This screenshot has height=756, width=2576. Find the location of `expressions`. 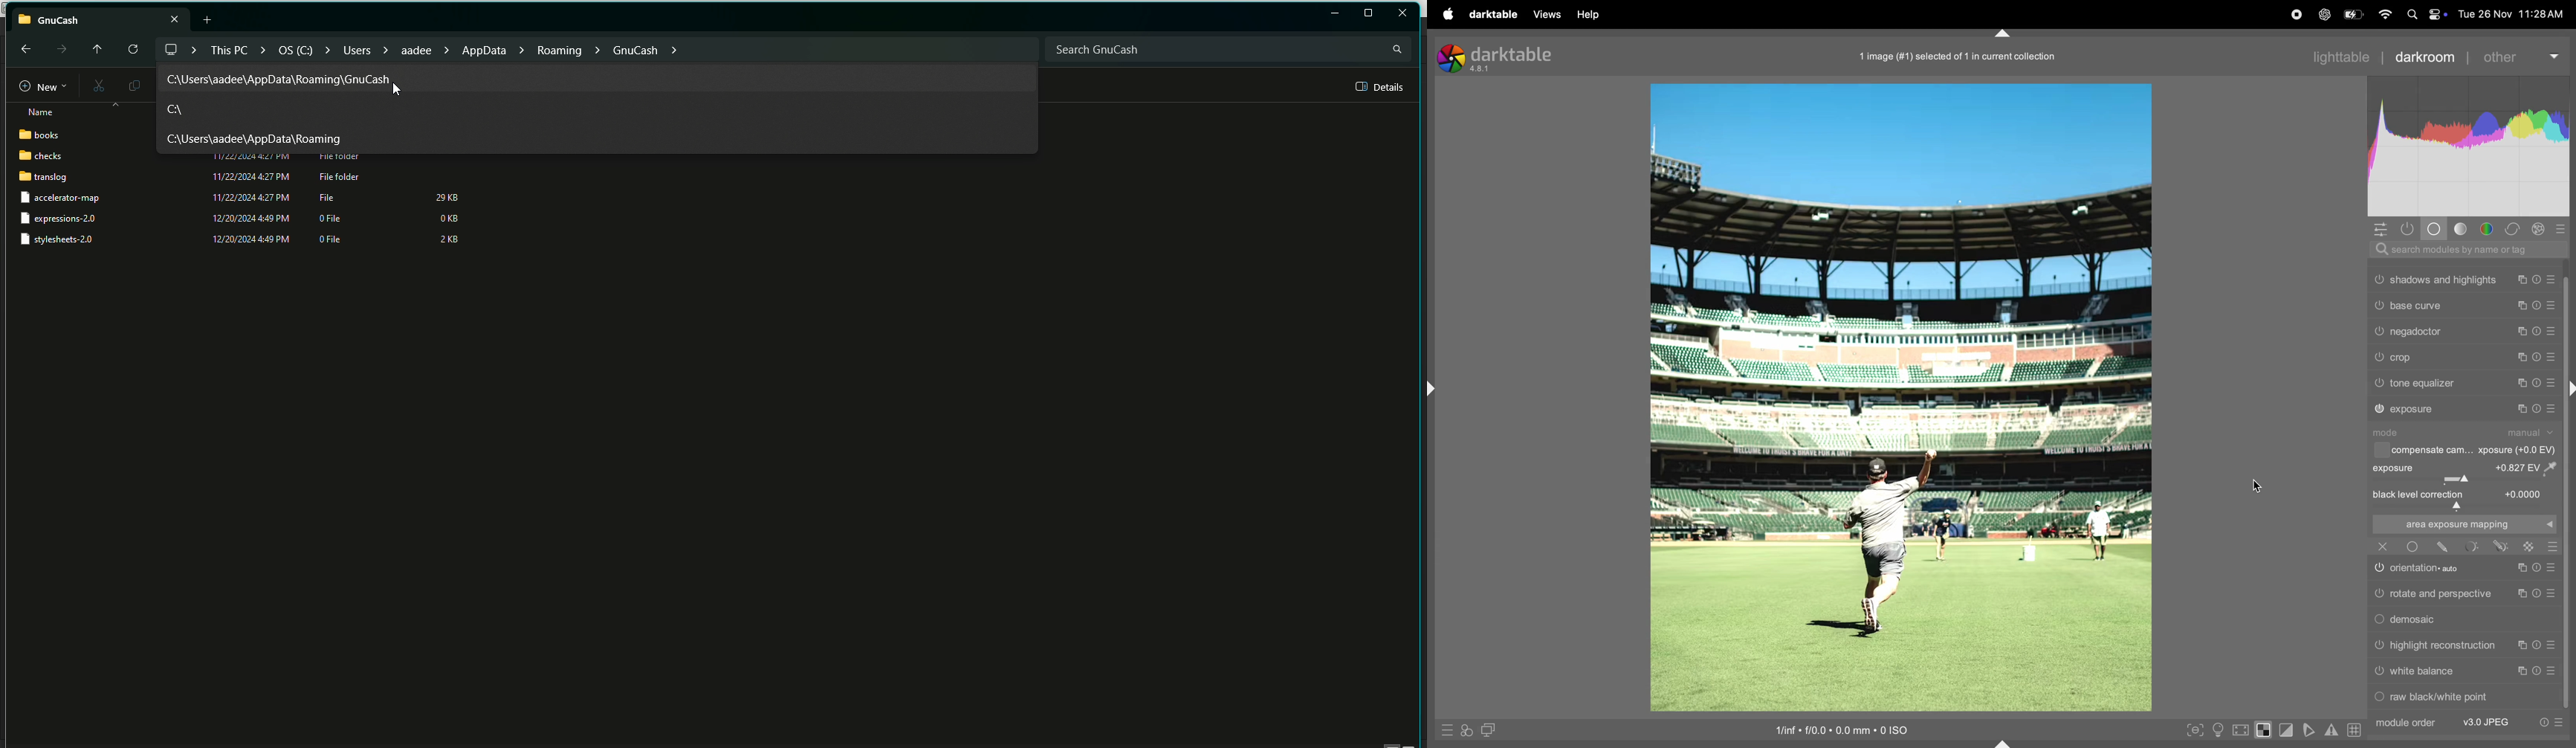

expressions is located at coordinates (63, 218).